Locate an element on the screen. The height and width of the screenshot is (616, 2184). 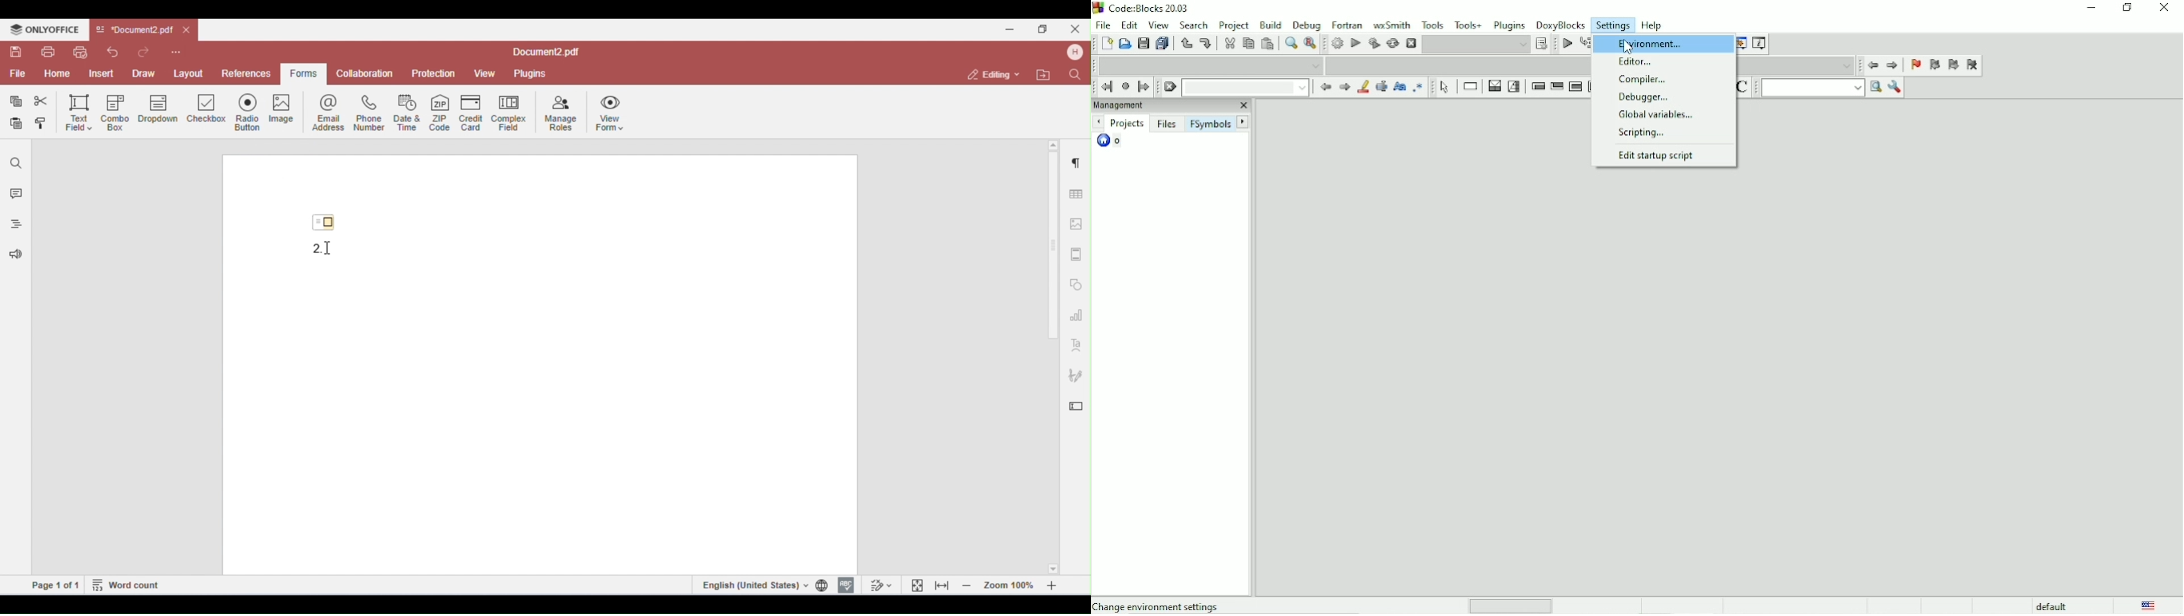
Debug/Continue is located at coordinates (1566, 43).